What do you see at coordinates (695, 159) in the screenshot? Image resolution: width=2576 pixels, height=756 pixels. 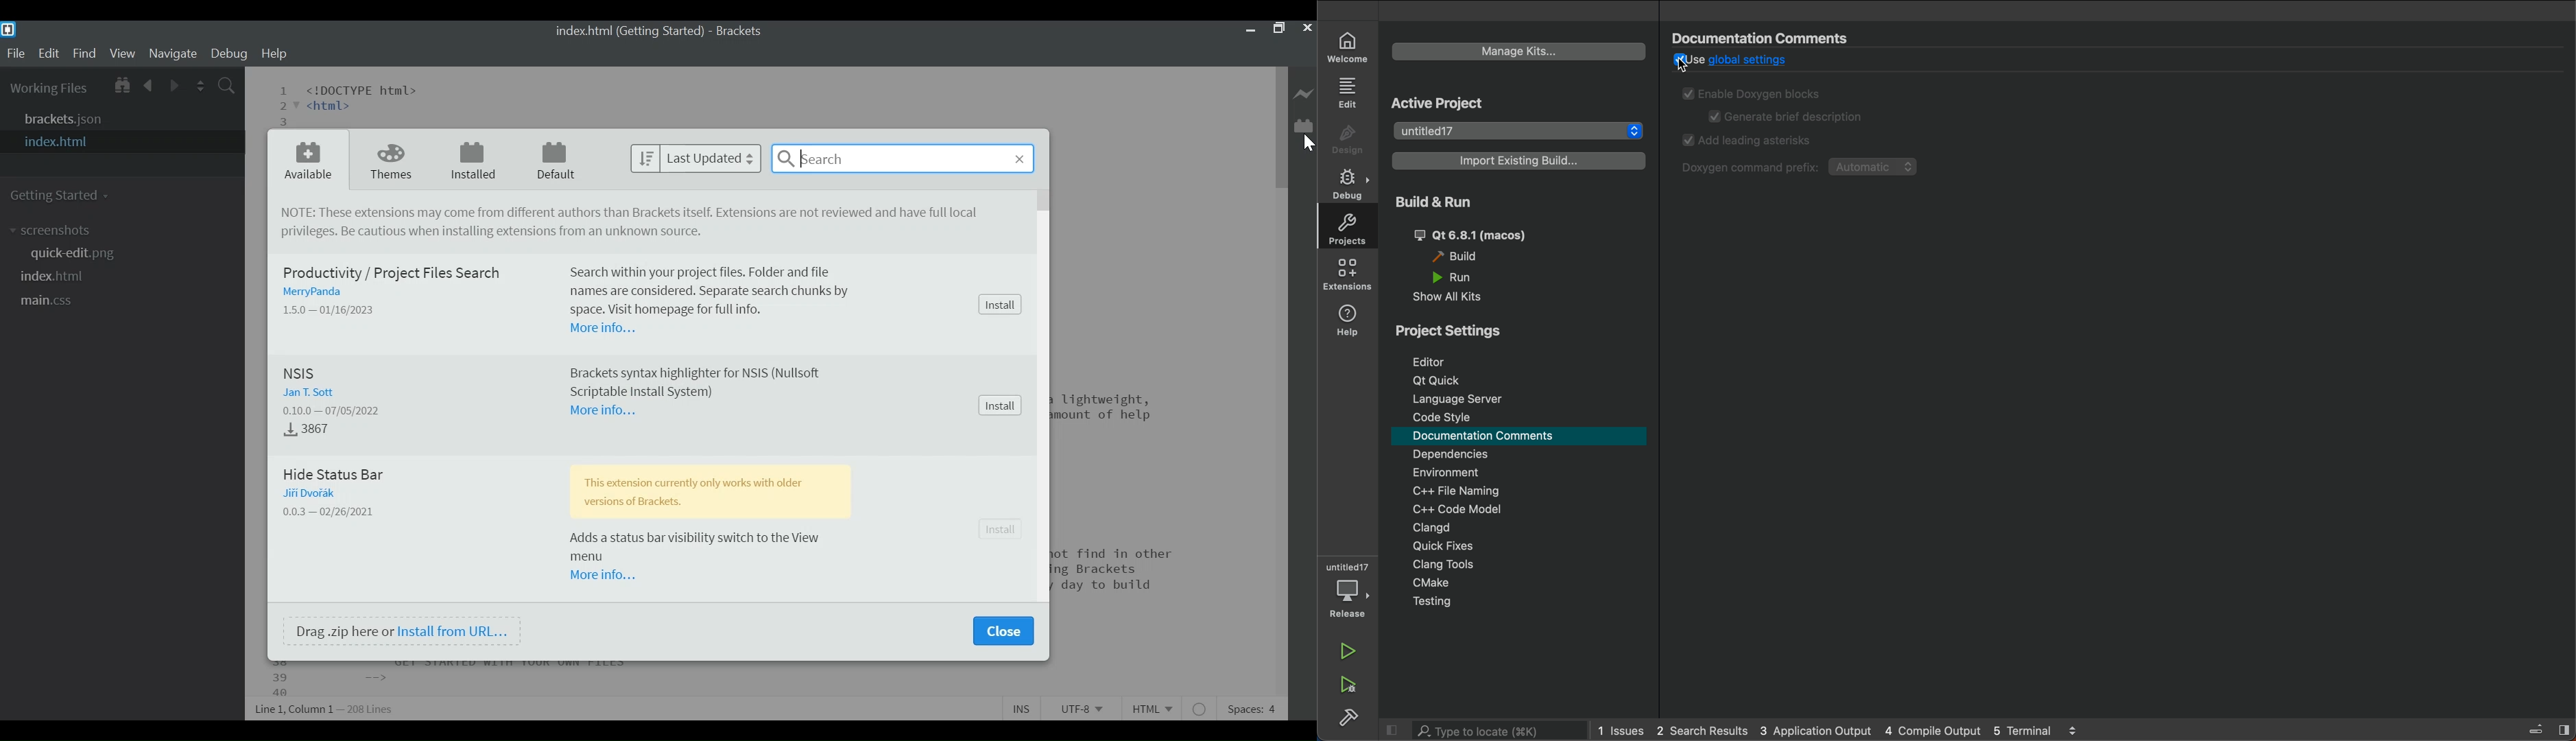 I see `Last Updated` at bounding box center [695, 159].